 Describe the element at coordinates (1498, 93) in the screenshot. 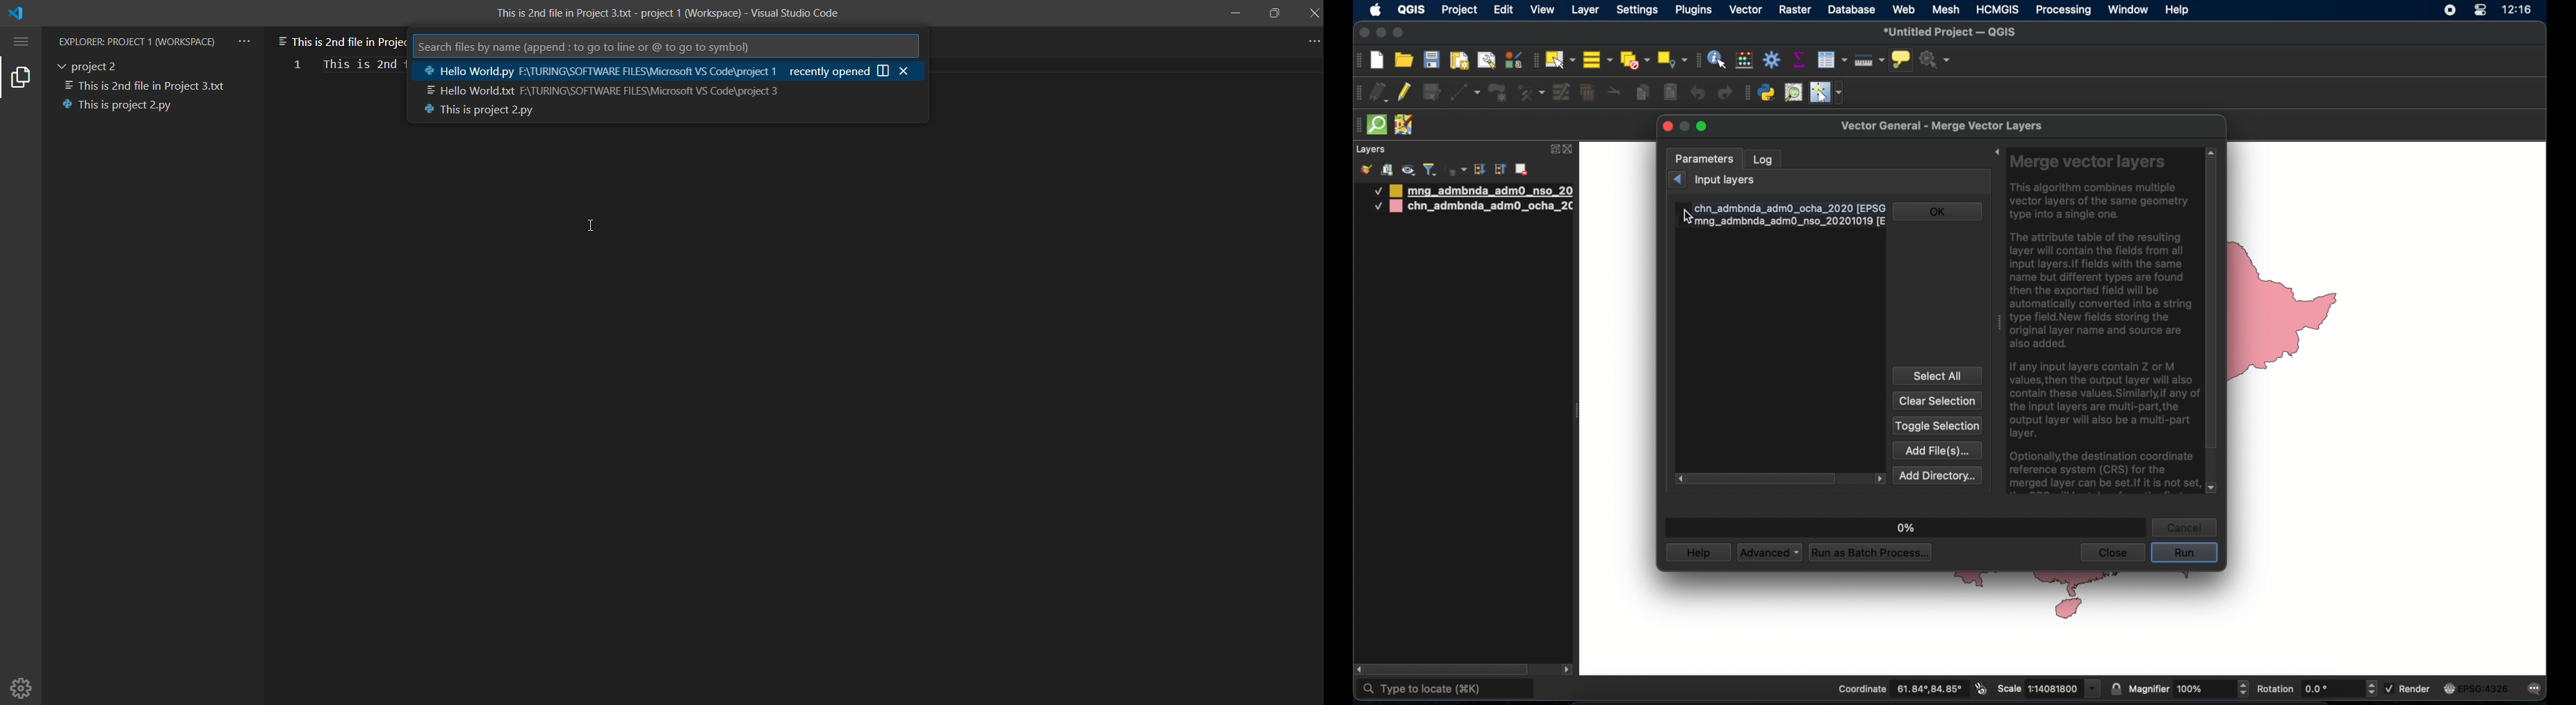

I see `add polygon feature` at that location.